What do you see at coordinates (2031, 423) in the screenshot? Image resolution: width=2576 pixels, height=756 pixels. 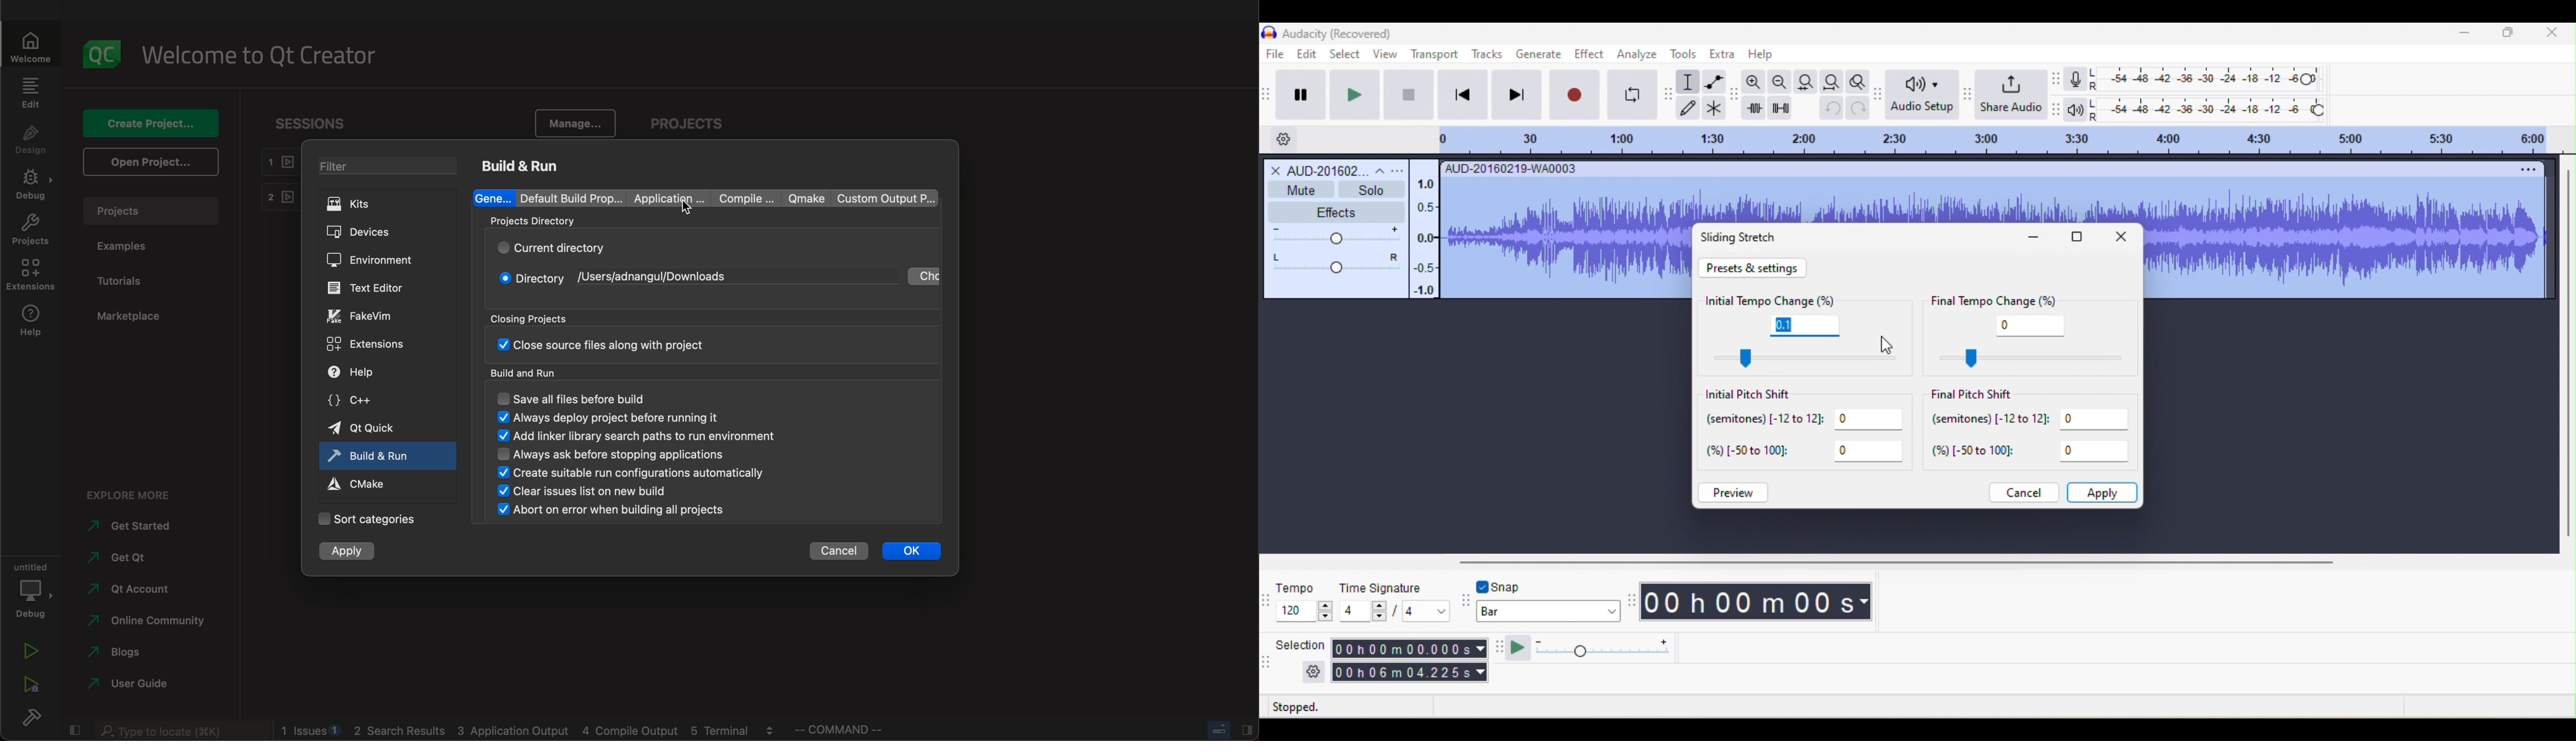 I see `semitones` at bounding box center [2031, 423].